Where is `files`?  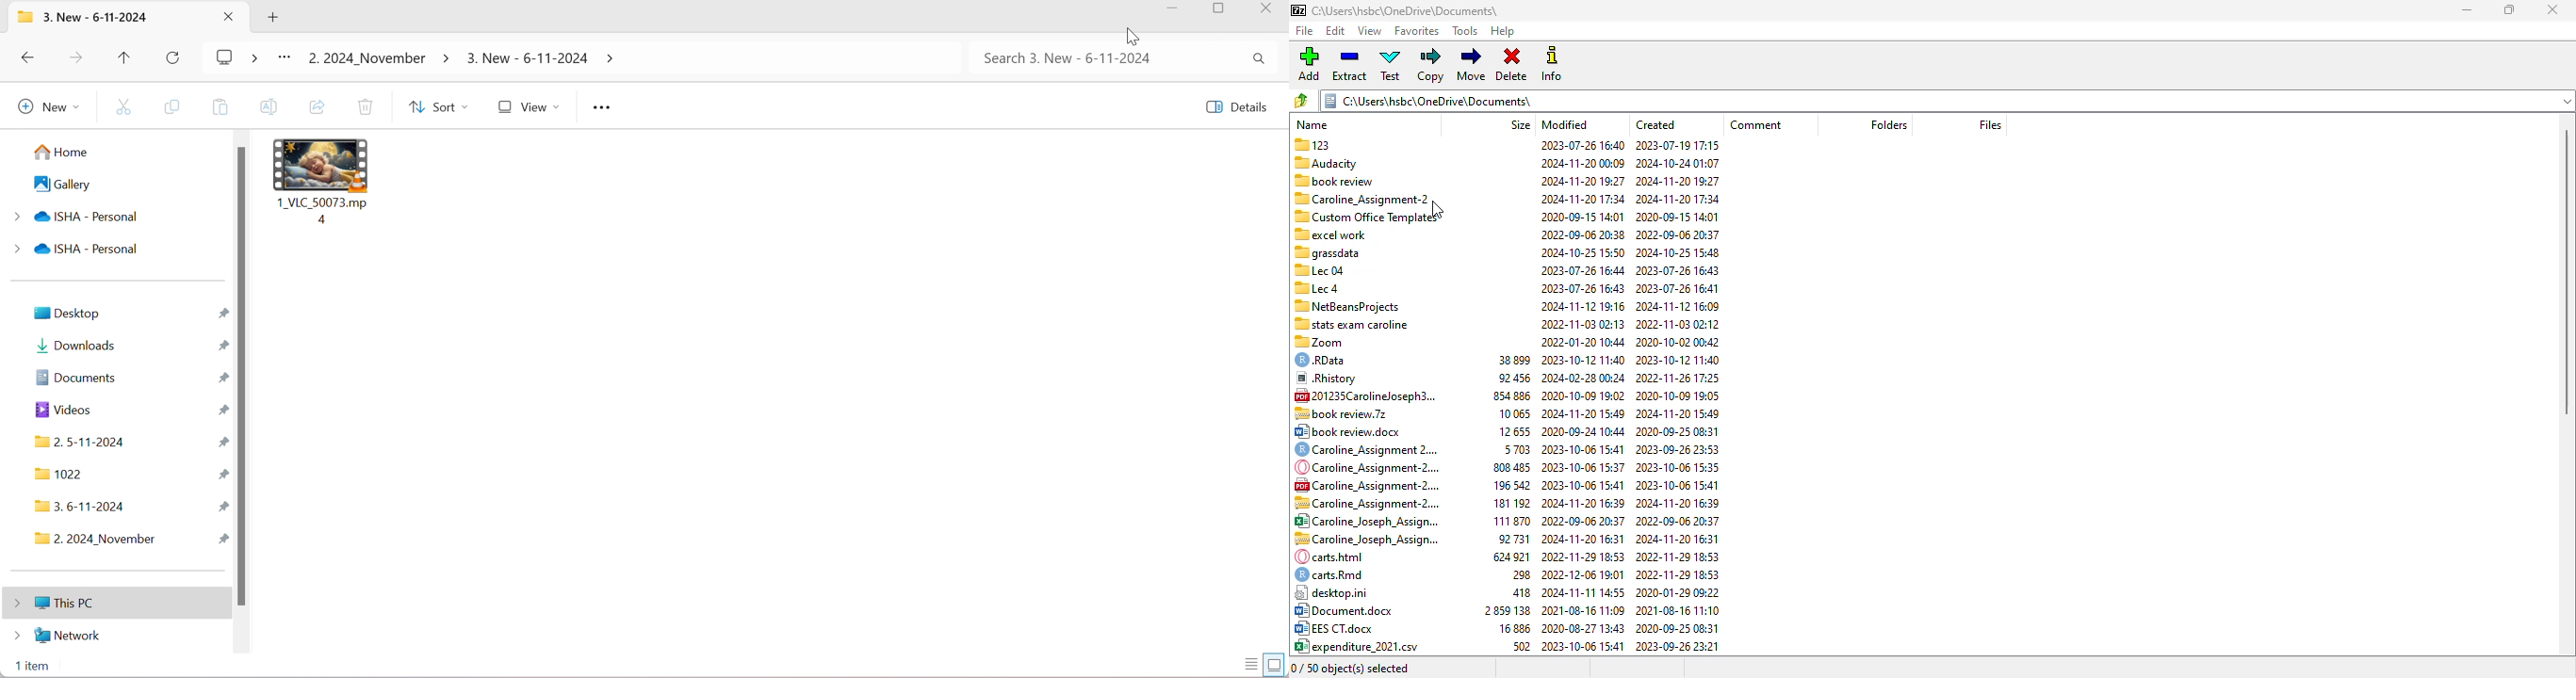 files is located at coordinates (1990, 123).